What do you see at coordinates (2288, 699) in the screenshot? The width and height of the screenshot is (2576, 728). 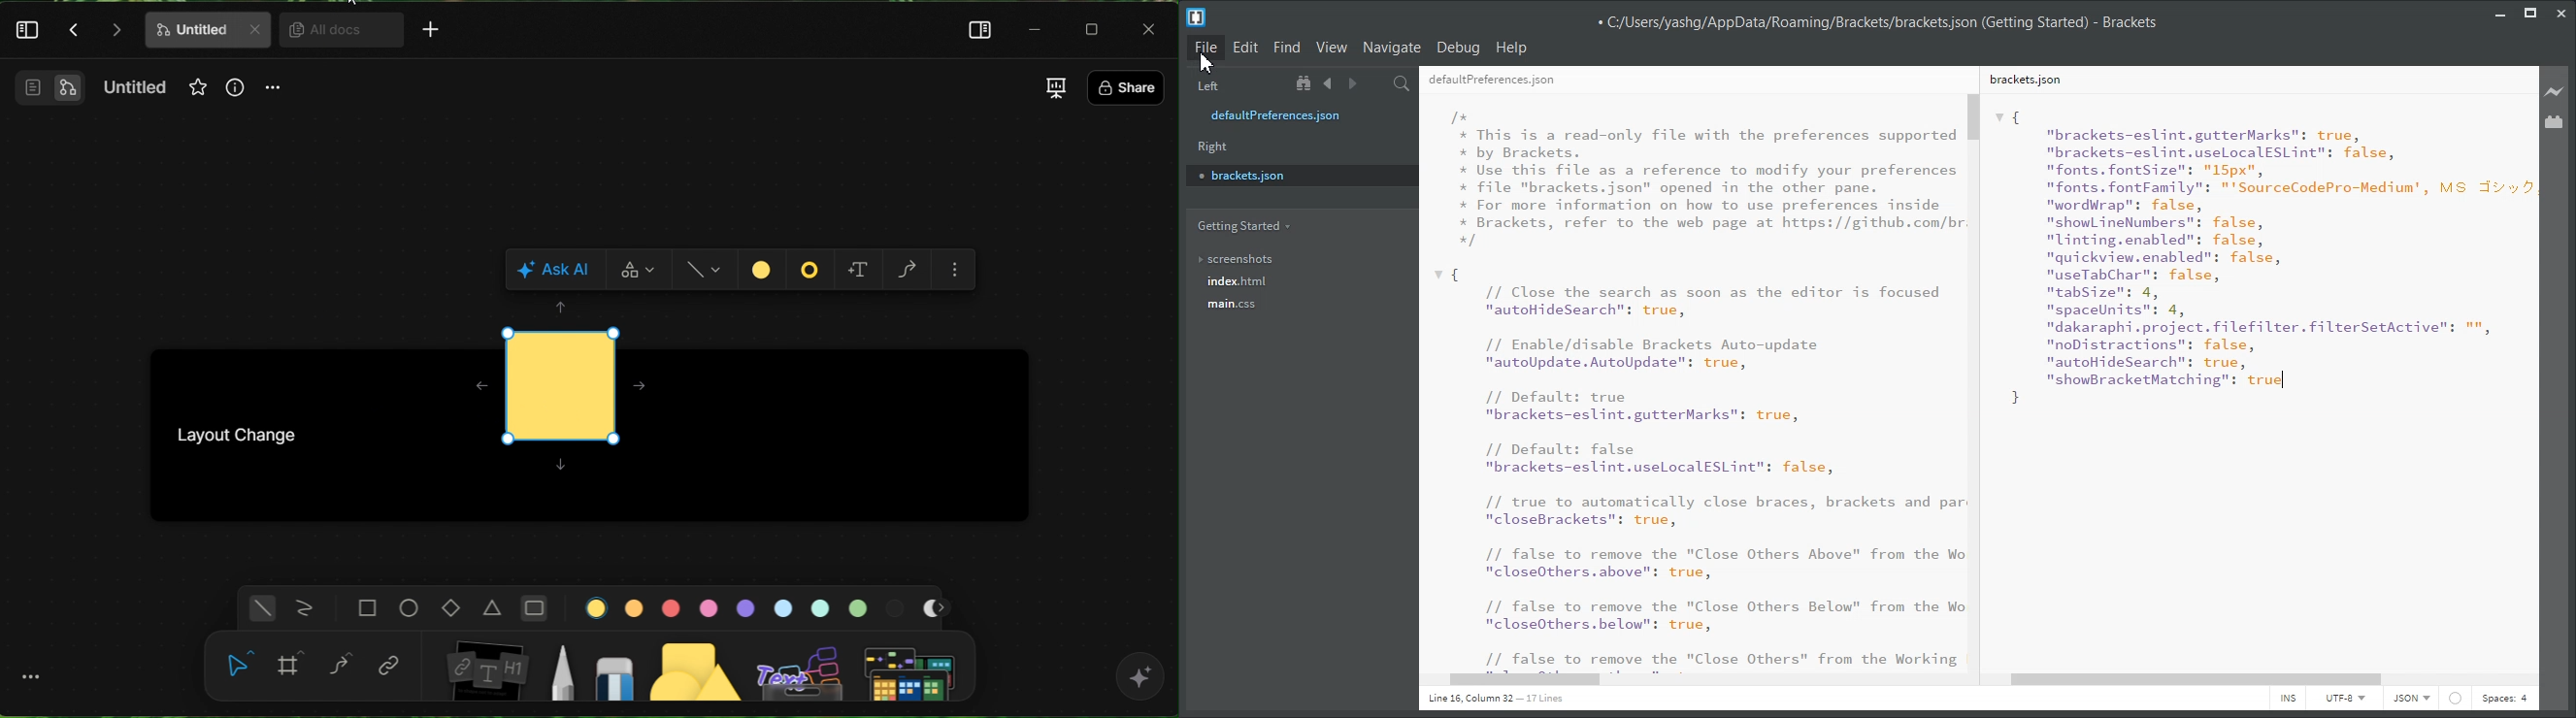 I see `INS` at bounding box center [2288, 699].